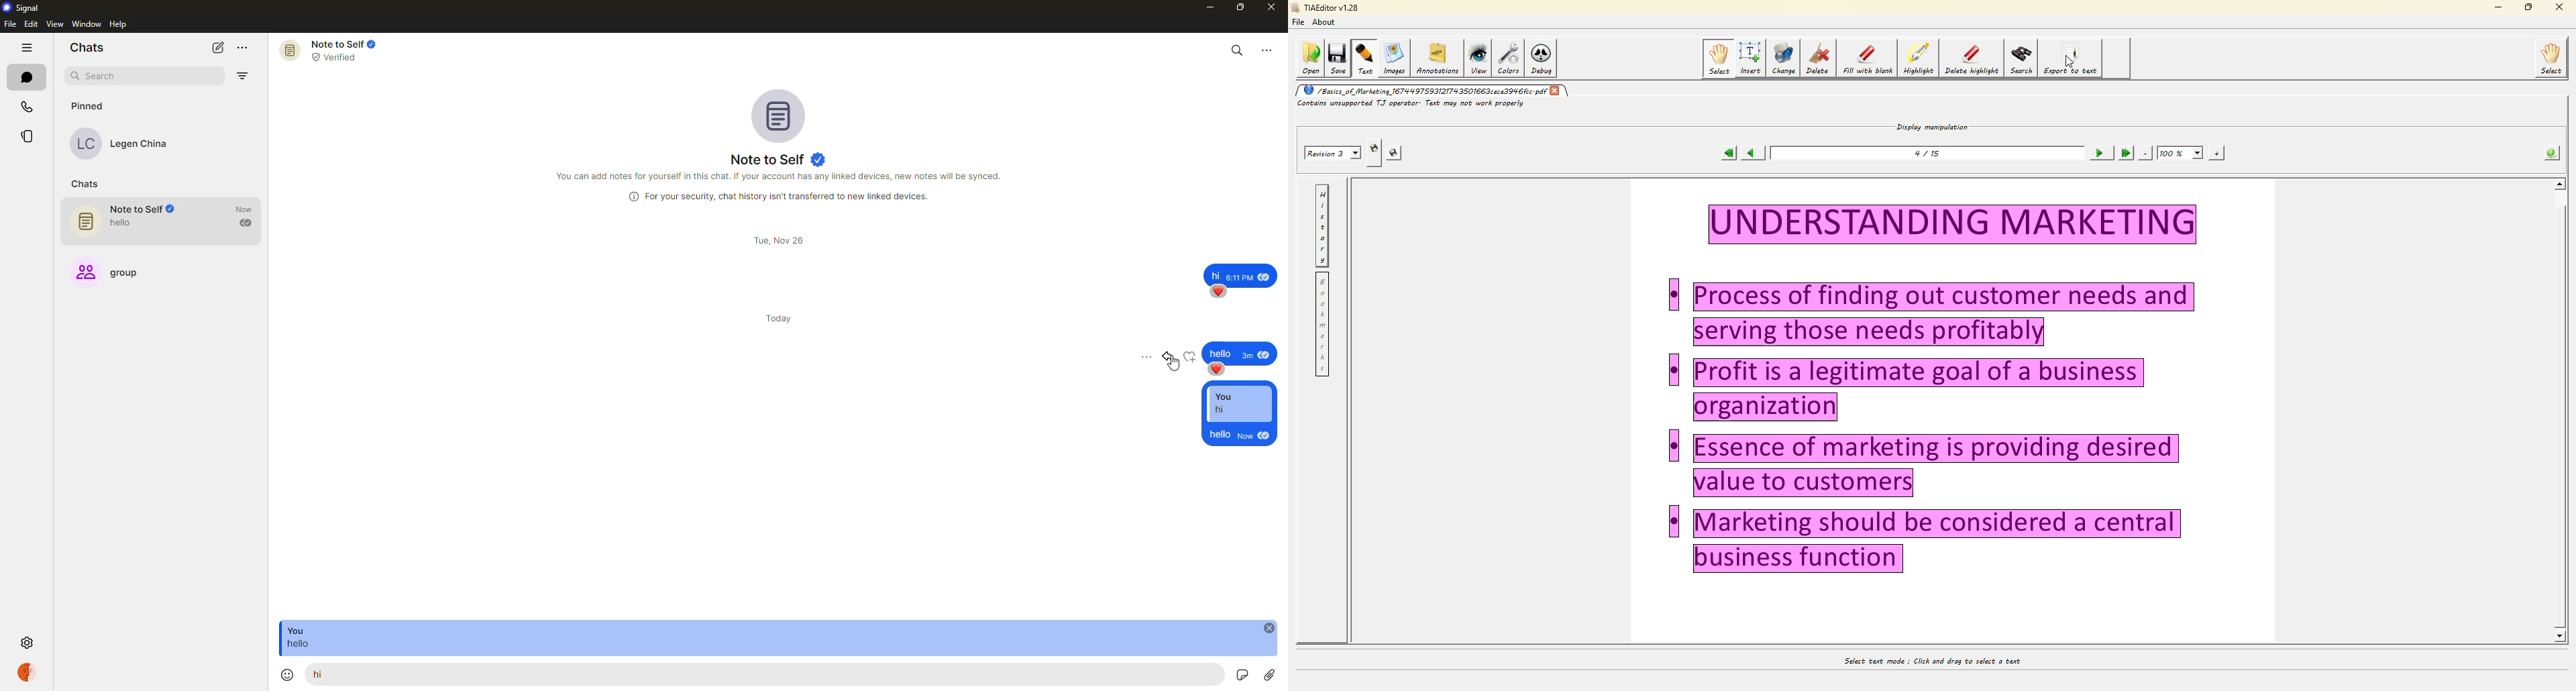  I want to click on reaction, so click(1215, 370).